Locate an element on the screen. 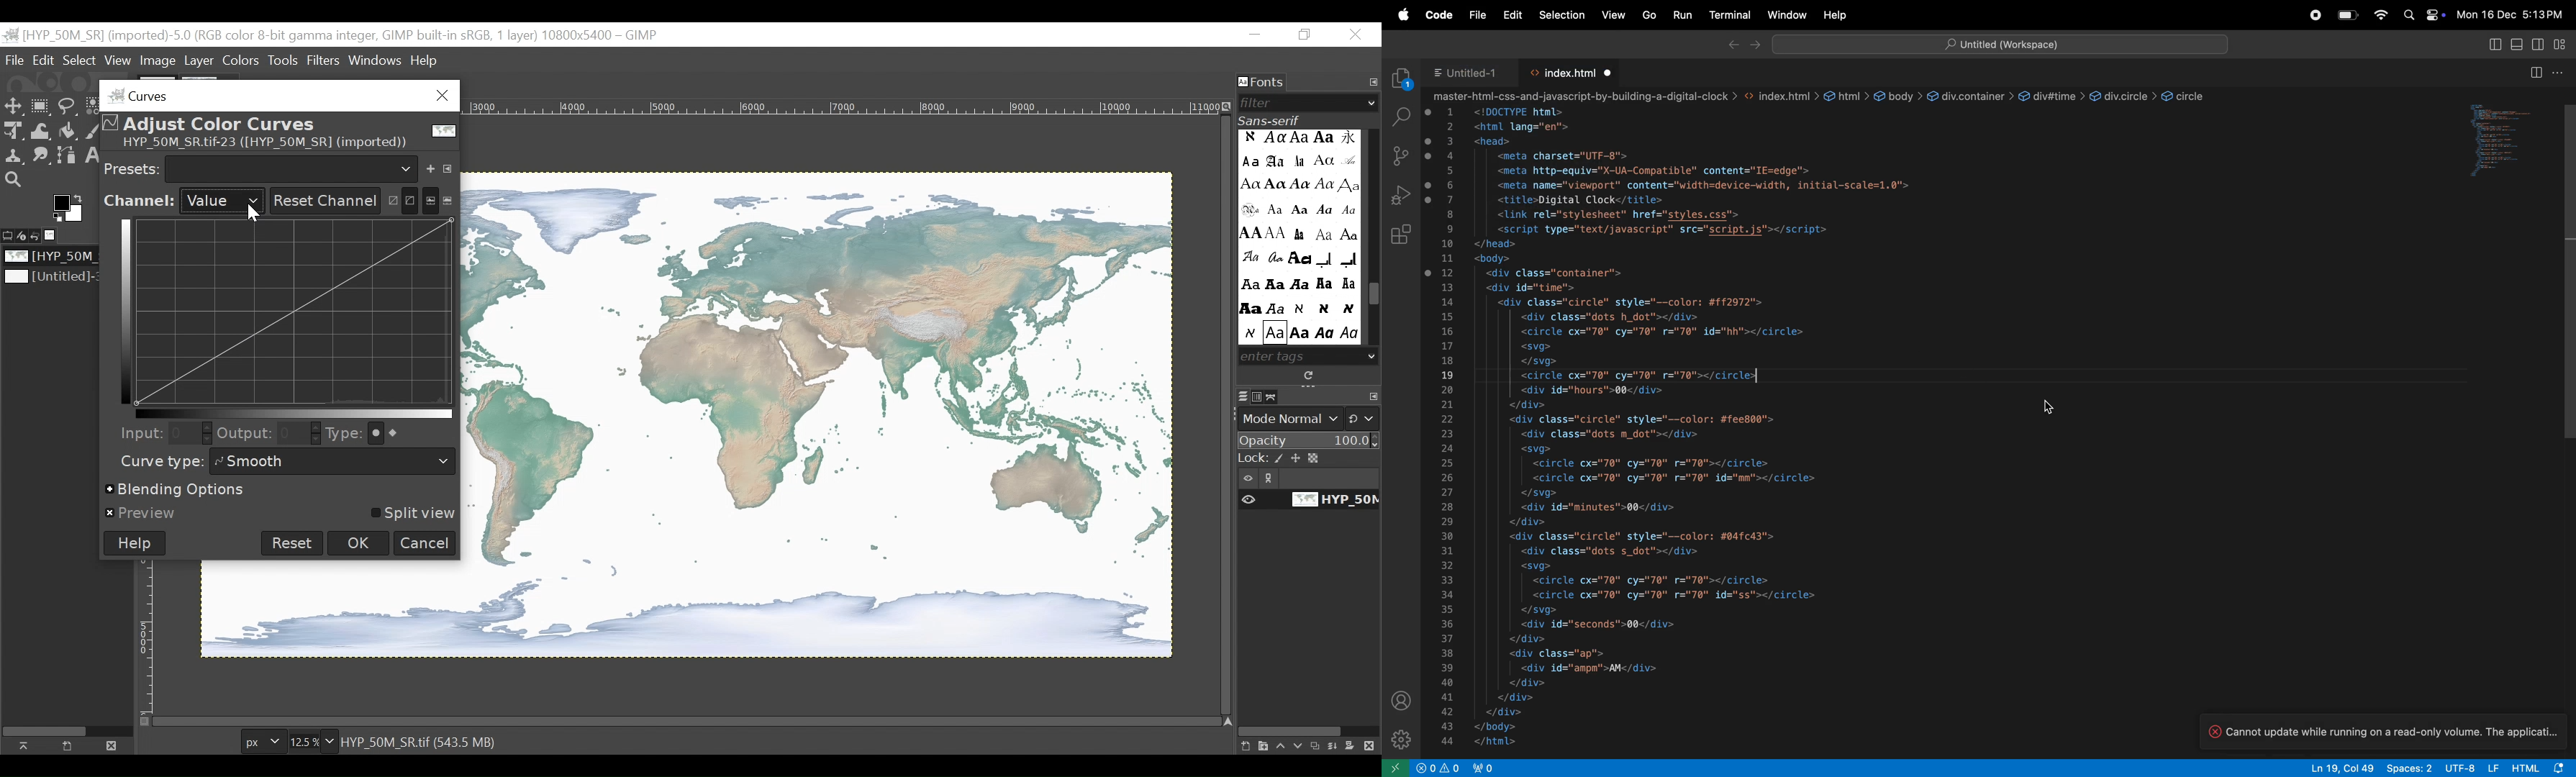 The height and width of the screenshot is (784, 2576). | <svg> is located at coordinates (1536, 347).